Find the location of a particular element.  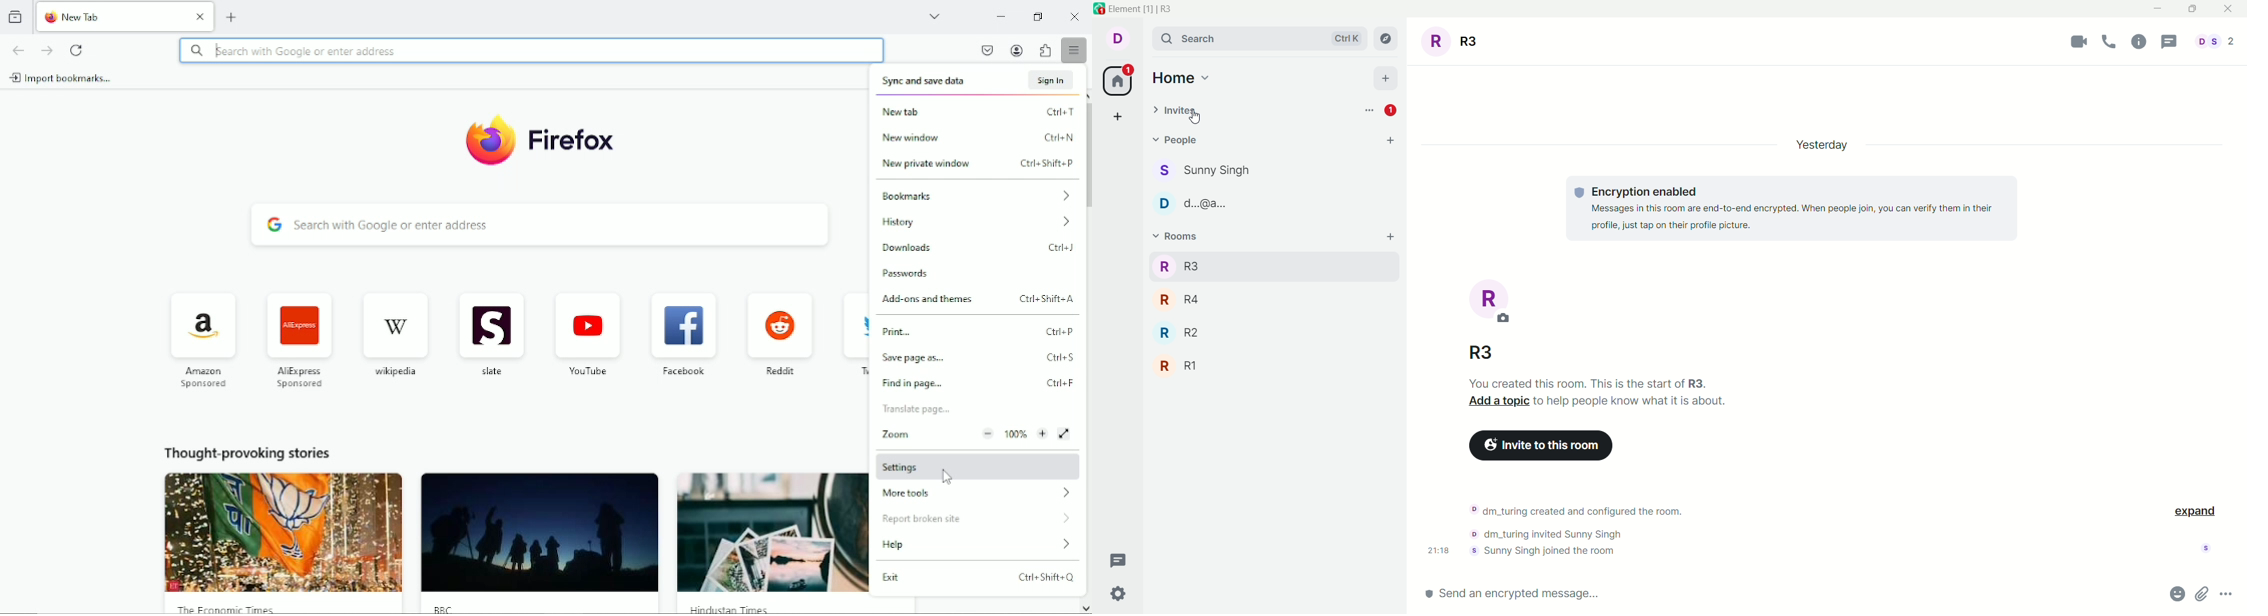

find in page is located at coordinates (919, 411).